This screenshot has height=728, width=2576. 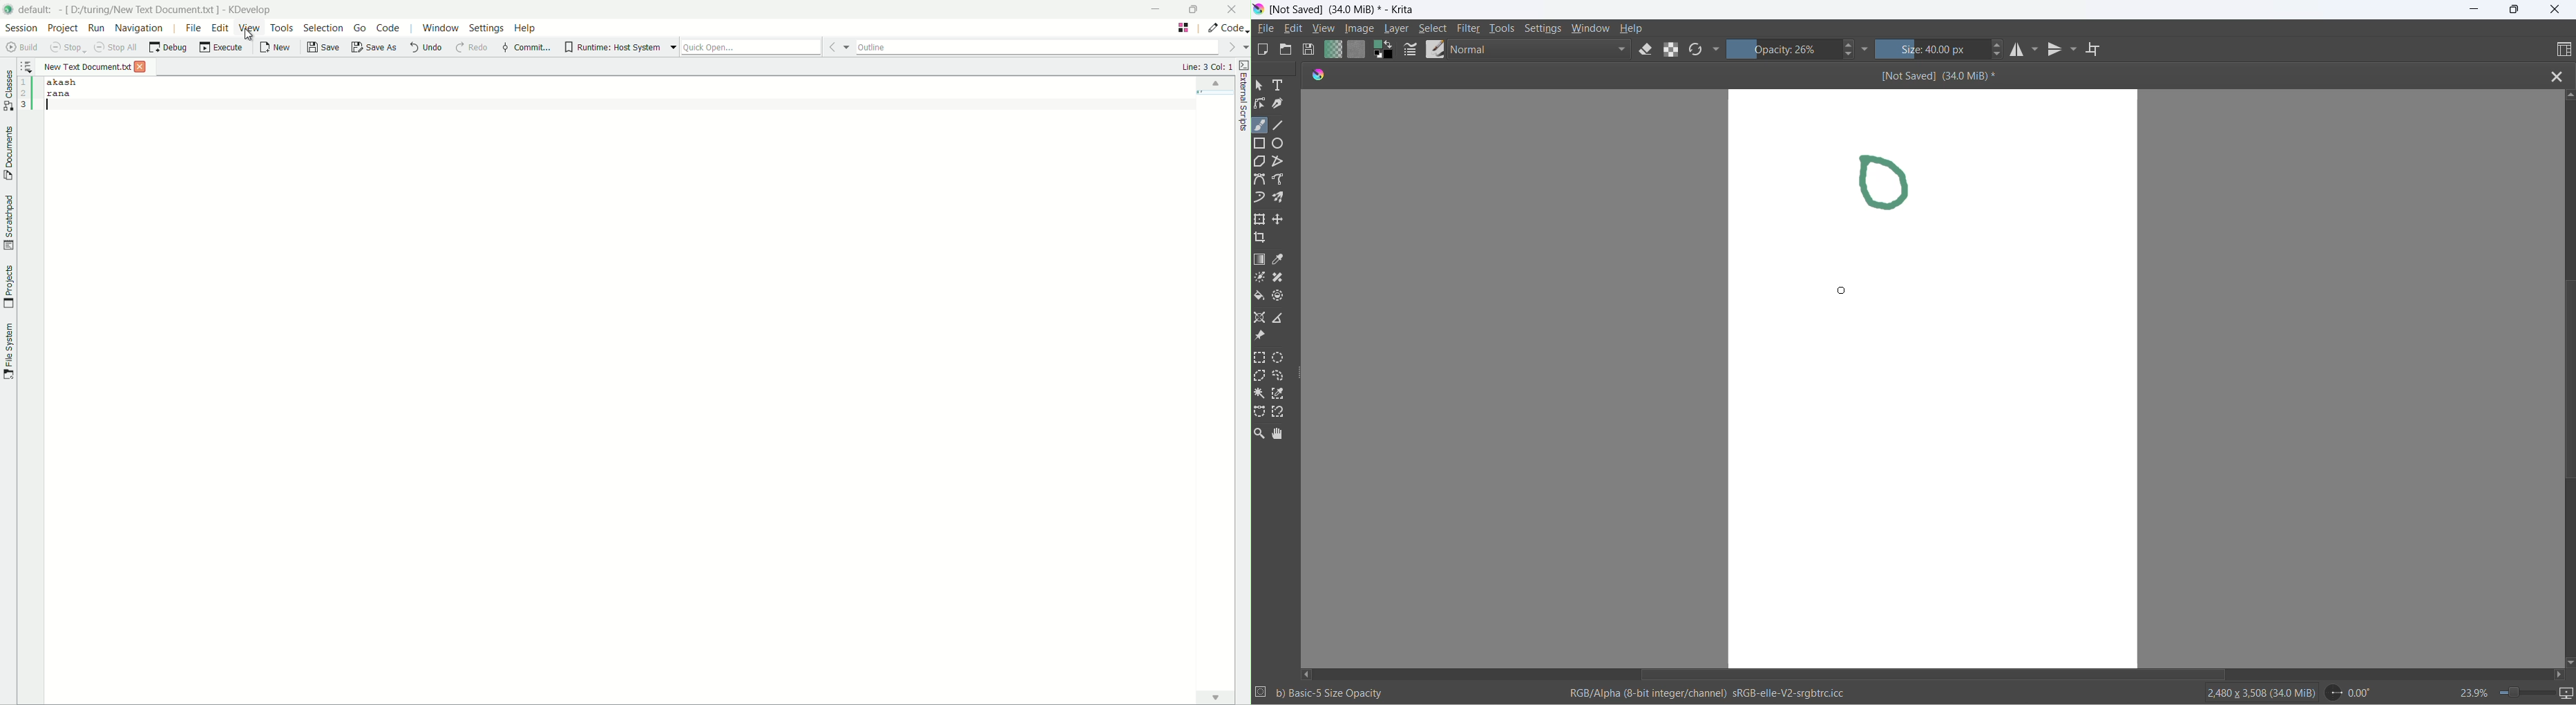 I want to click on blending mode, so click(x=1543, y=50).